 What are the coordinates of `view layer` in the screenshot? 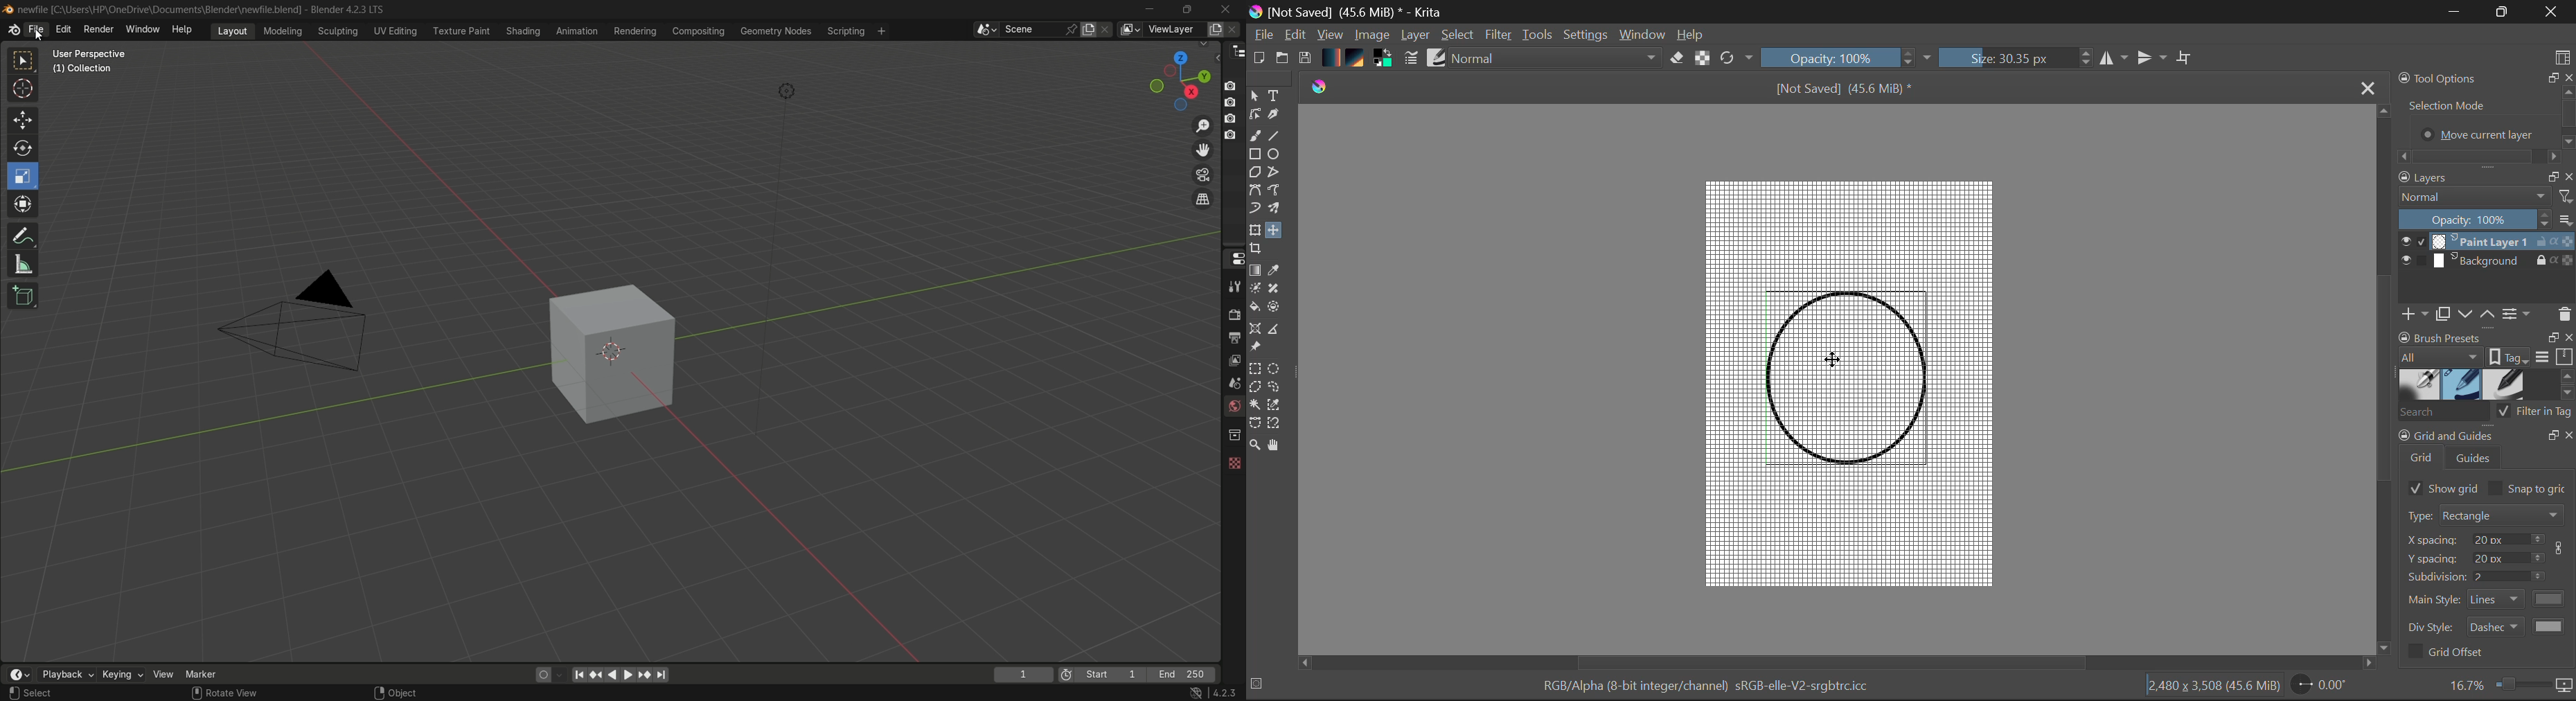 It's located at (1233, 359).